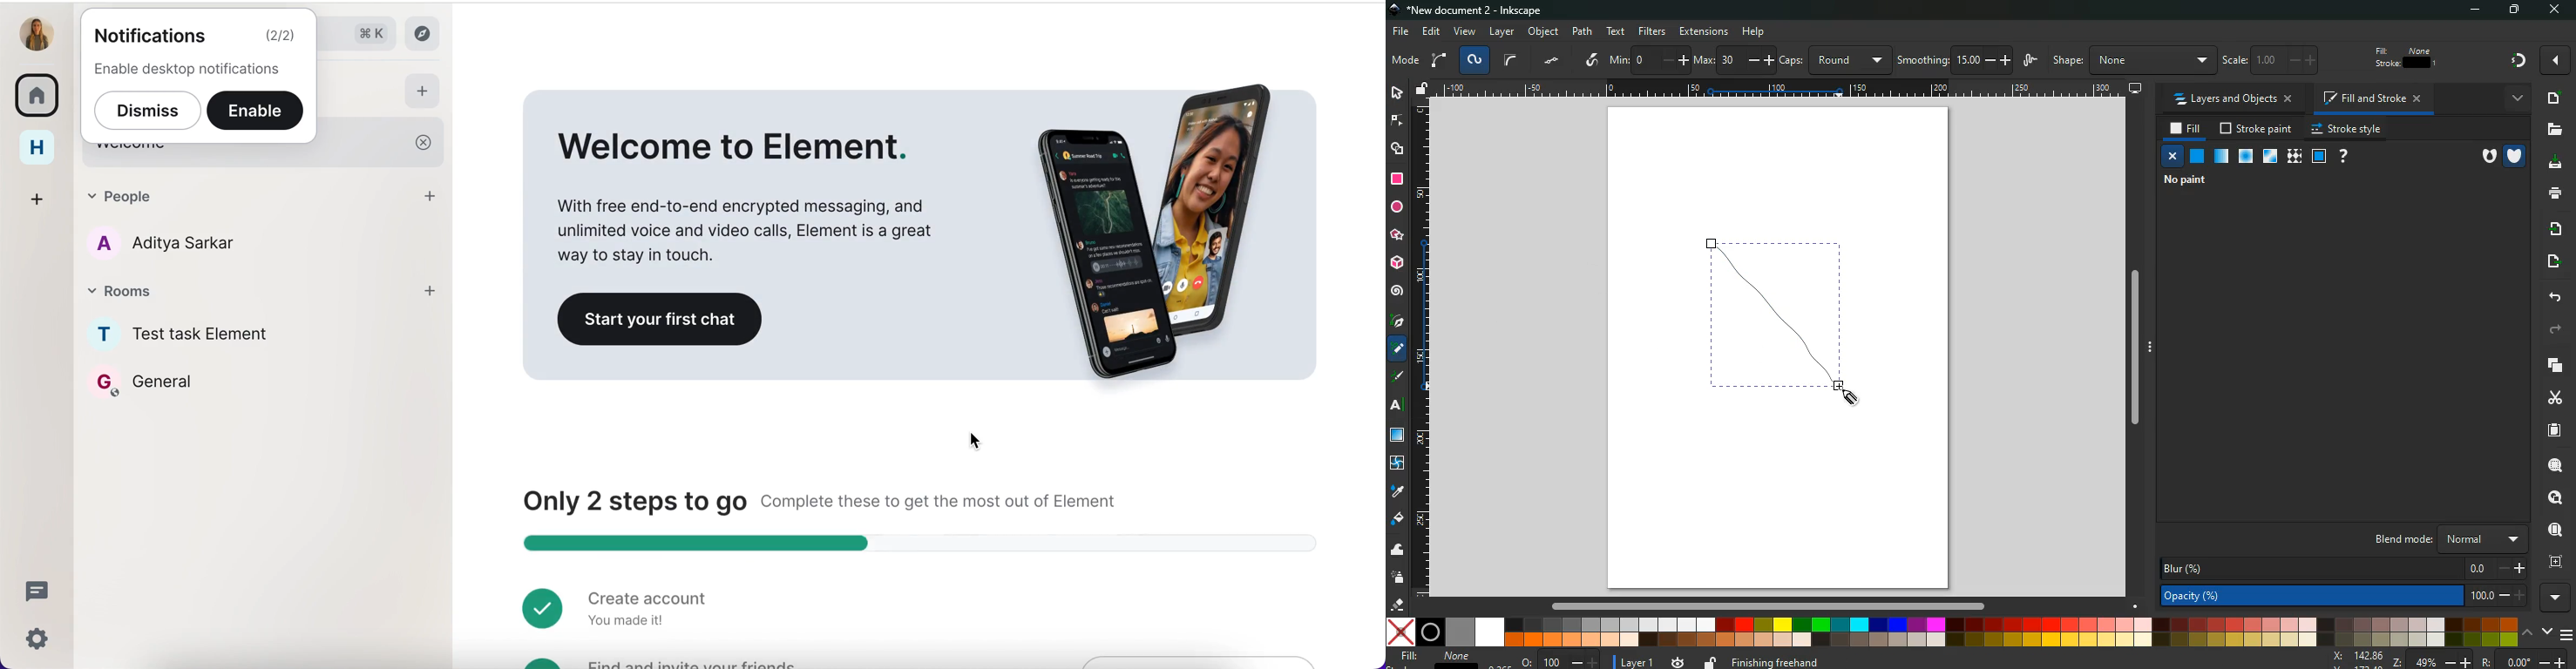 This screenshot has width=2576, height=672. Describe the element at coordinates (2342, 567) in the screenshot. I see `blur` at that location.